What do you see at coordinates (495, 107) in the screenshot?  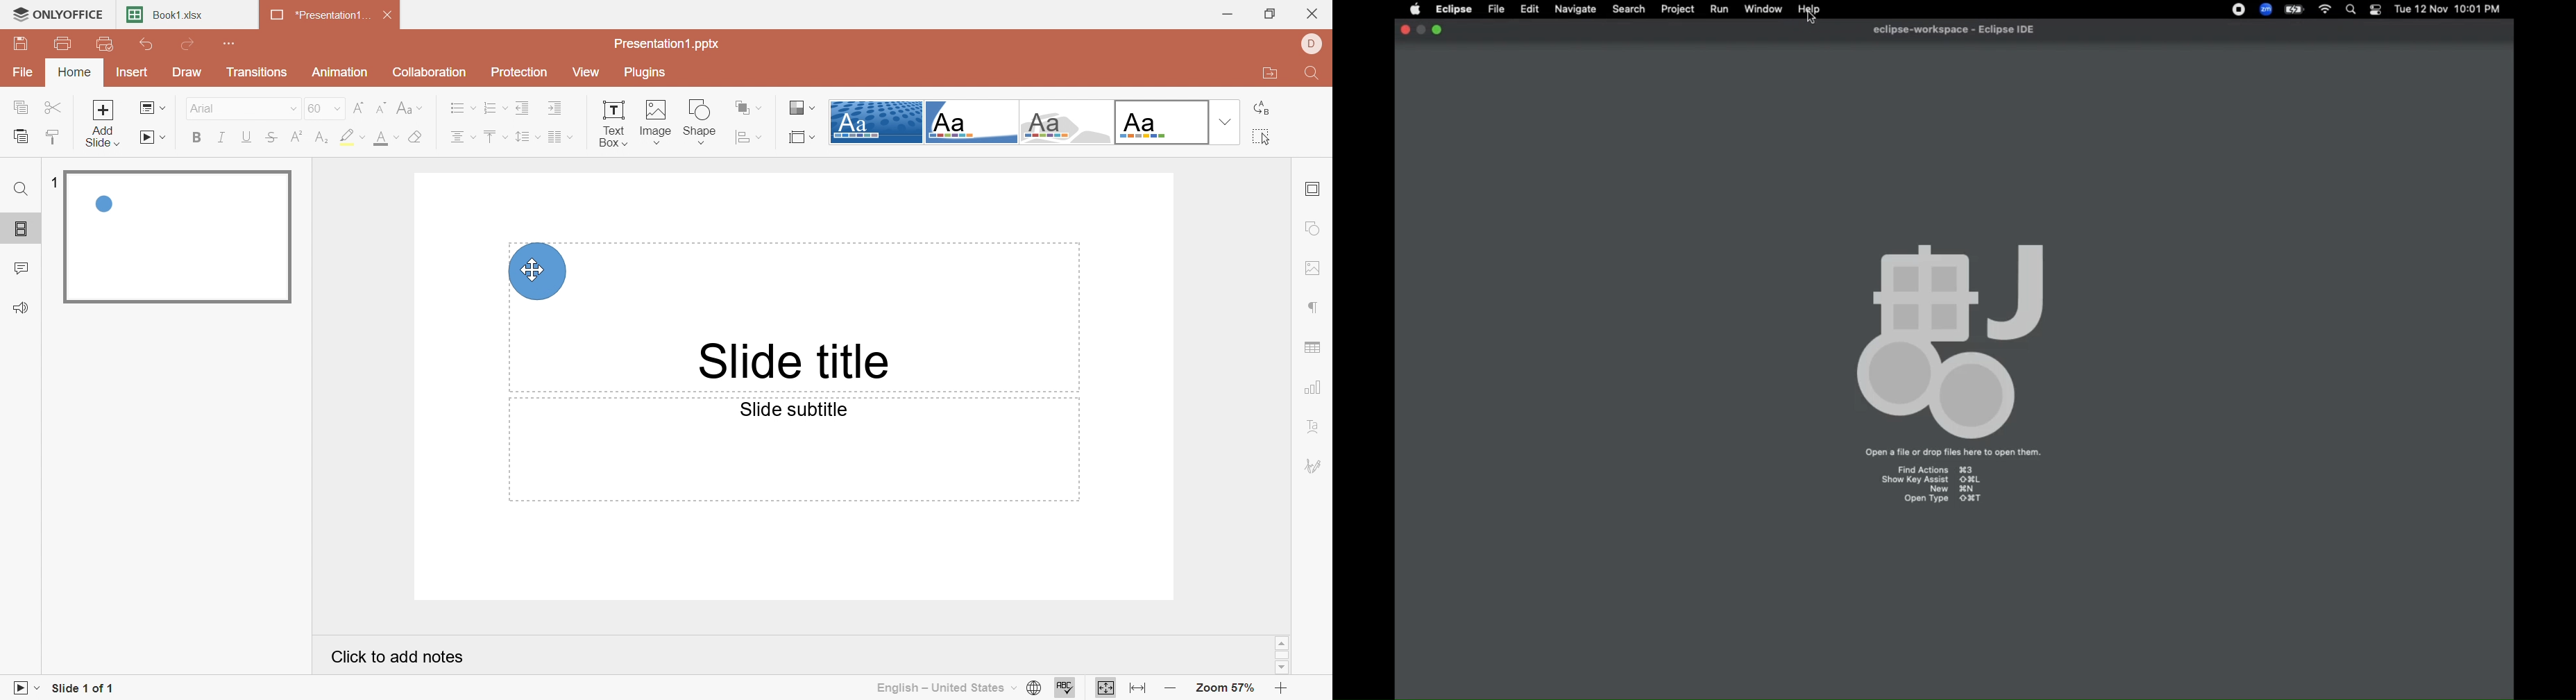 I see `Numbering` at bounding box center [495, 107].